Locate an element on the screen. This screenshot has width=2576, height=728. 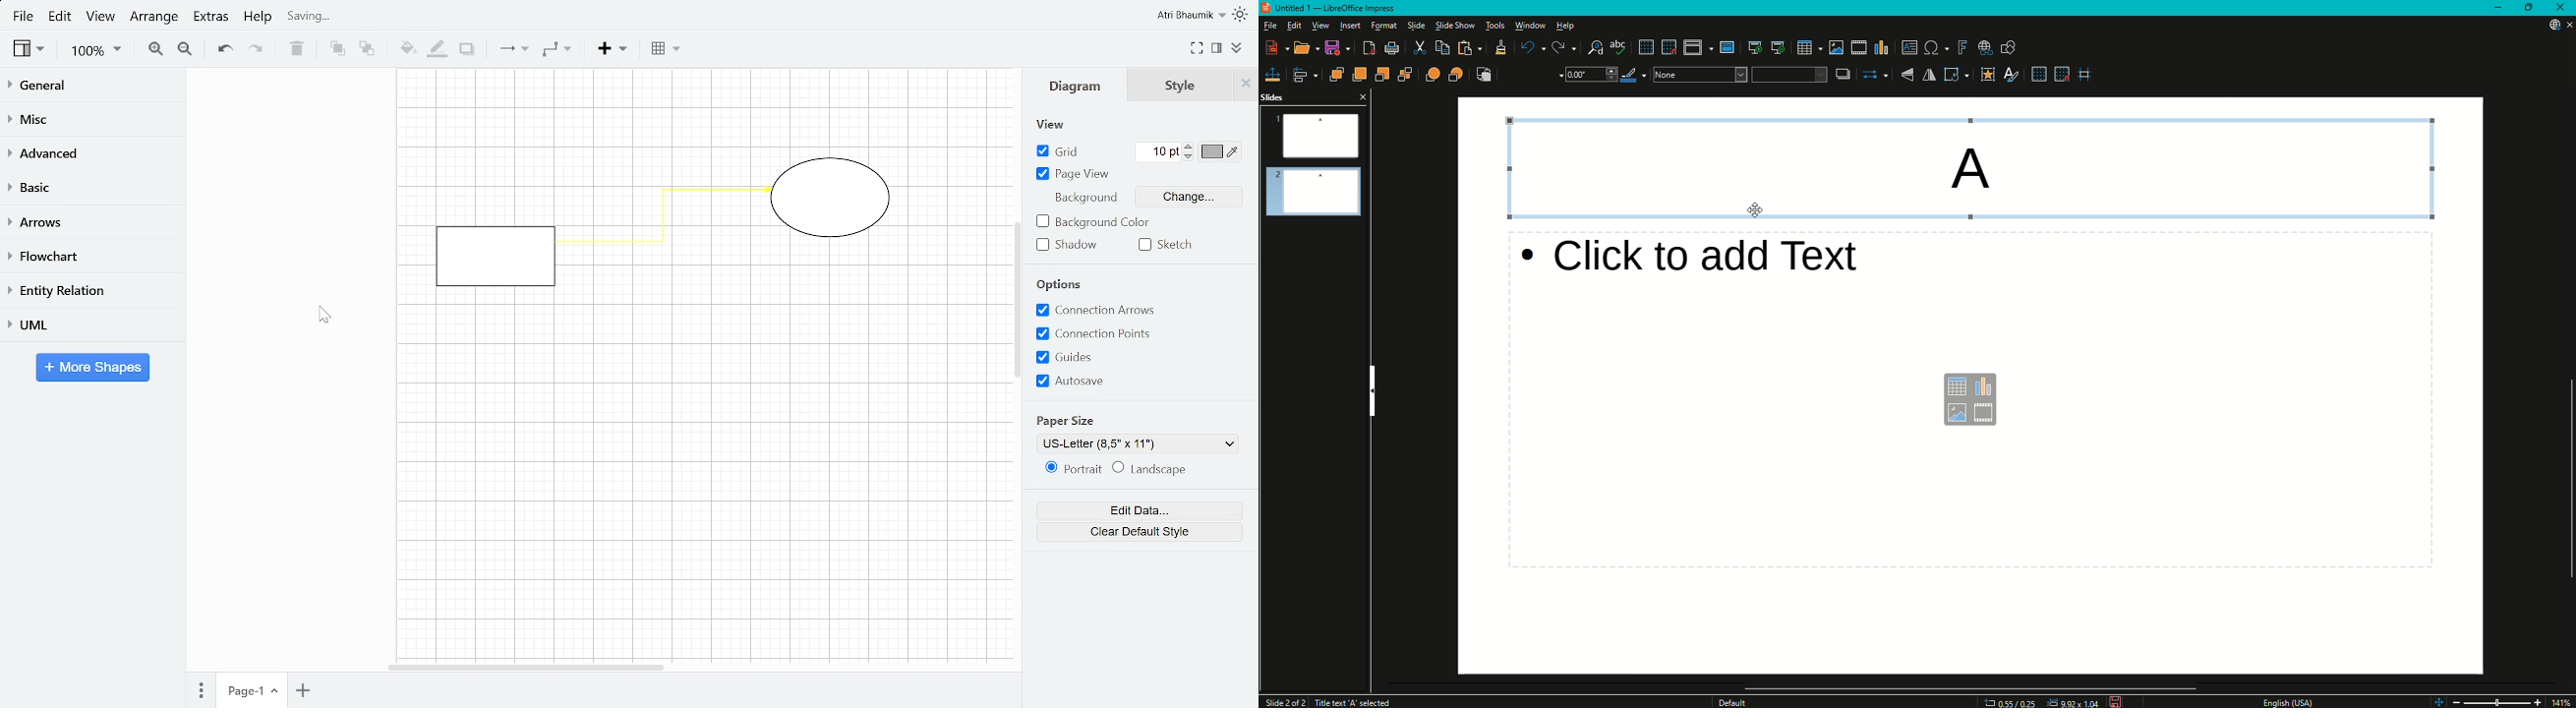
Slide 1 Preview is located at coordinates (1315, 135).